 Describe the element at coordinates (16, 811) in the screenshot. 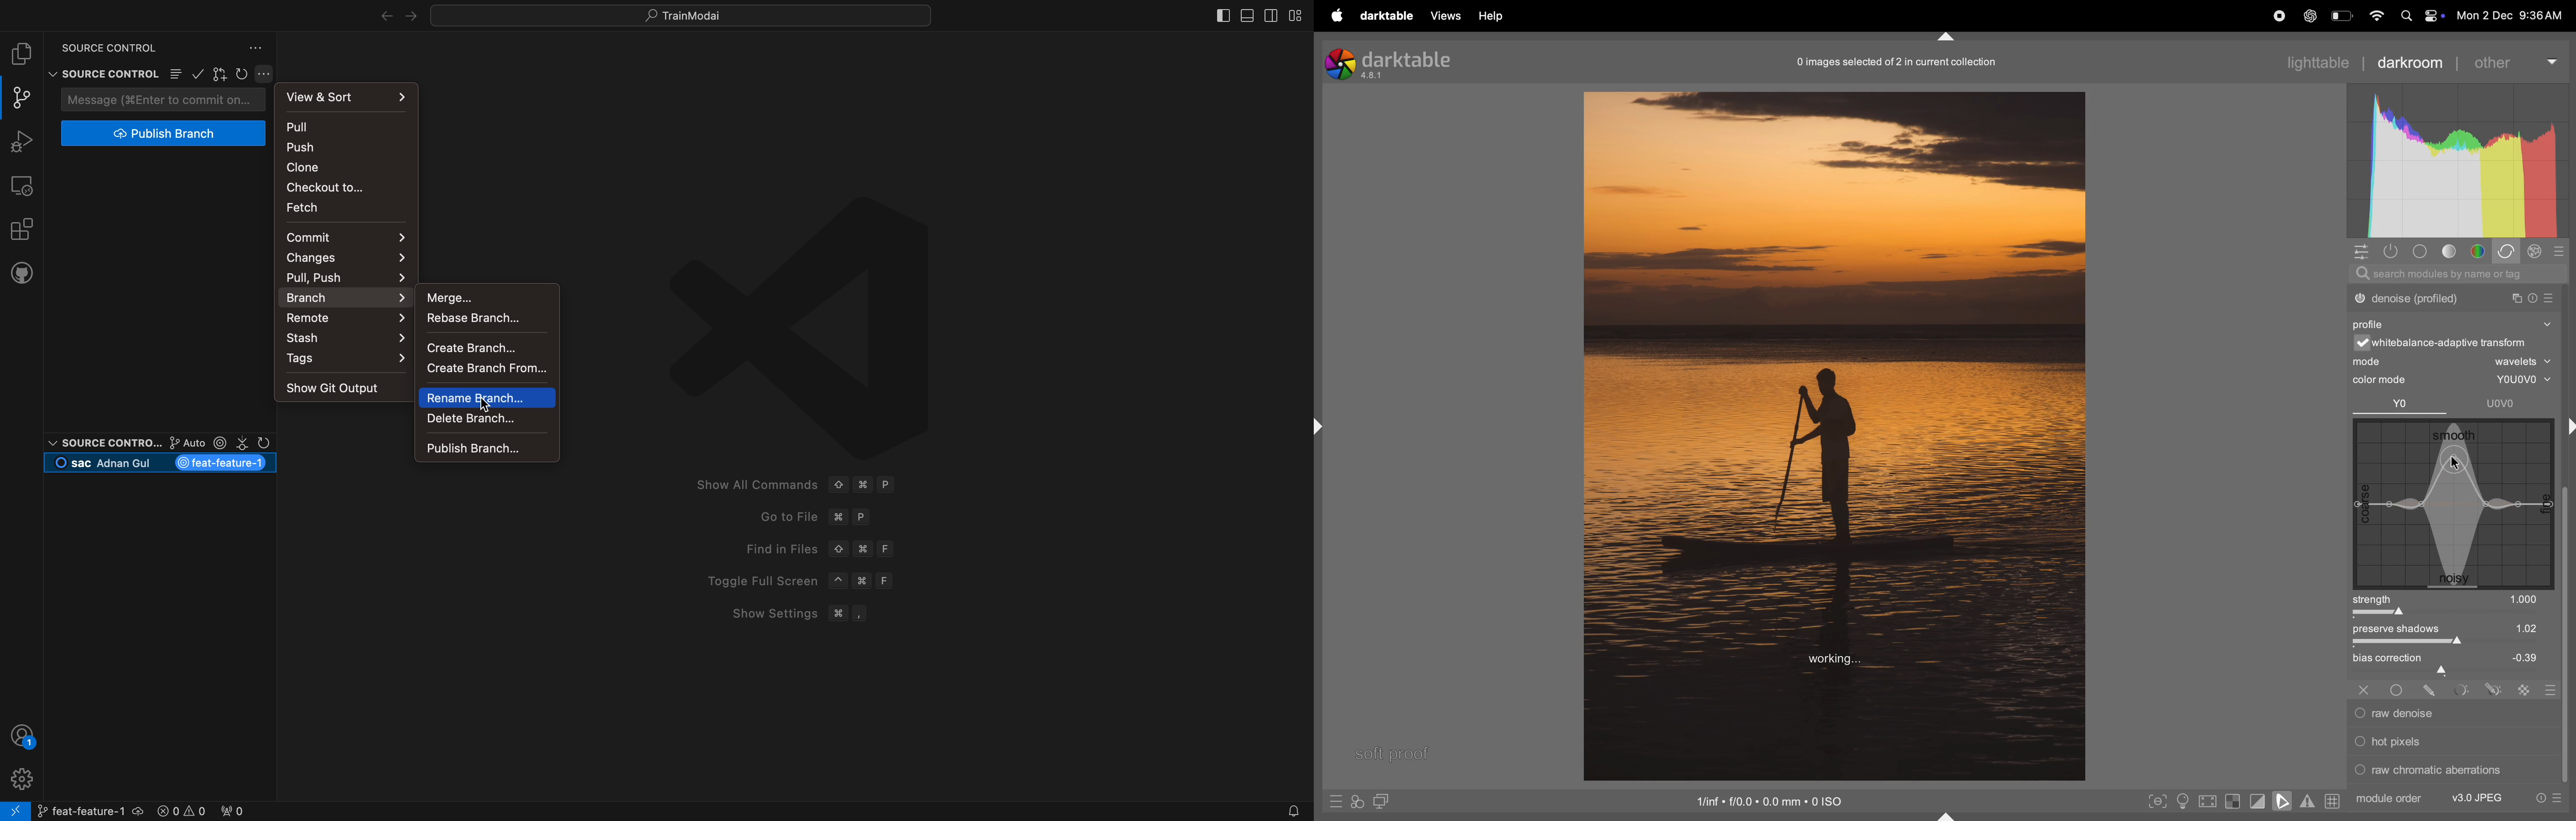

I see `remote connect` at that location.